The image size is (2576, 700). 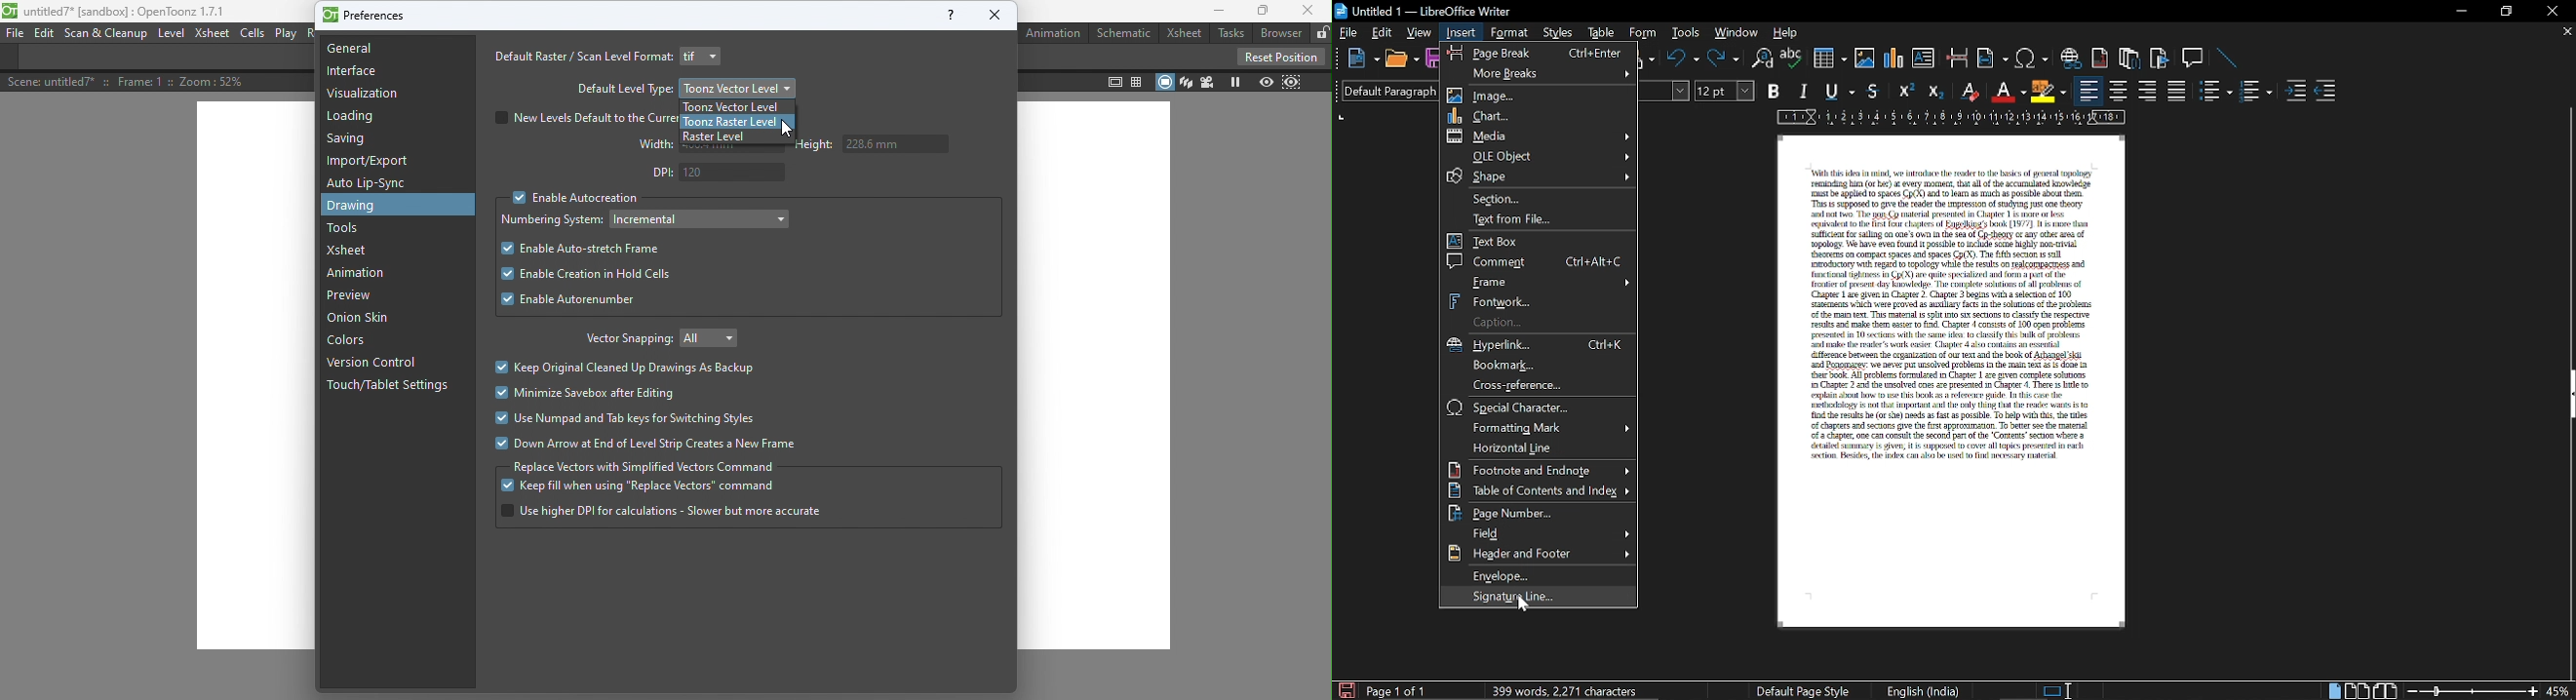 I want to click on Cells, so click(x=254, y=34).